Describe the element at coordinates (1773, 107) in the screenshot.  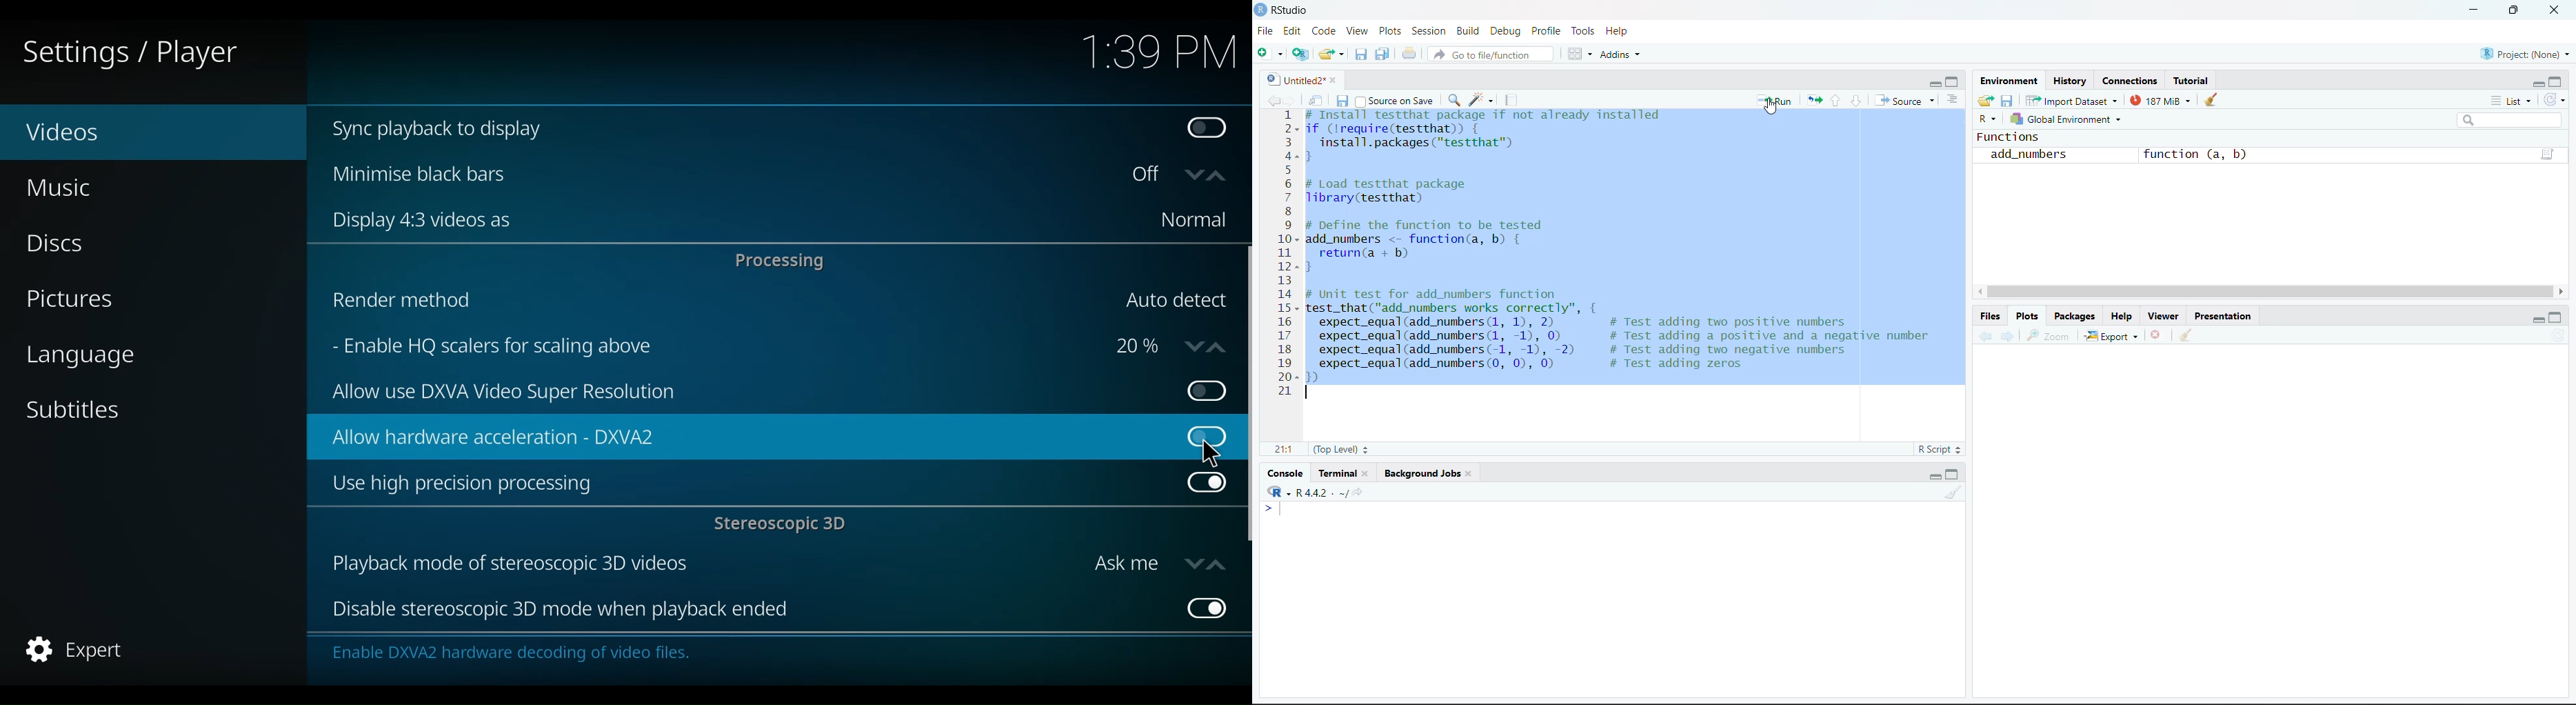
I see `cursor` at that location.